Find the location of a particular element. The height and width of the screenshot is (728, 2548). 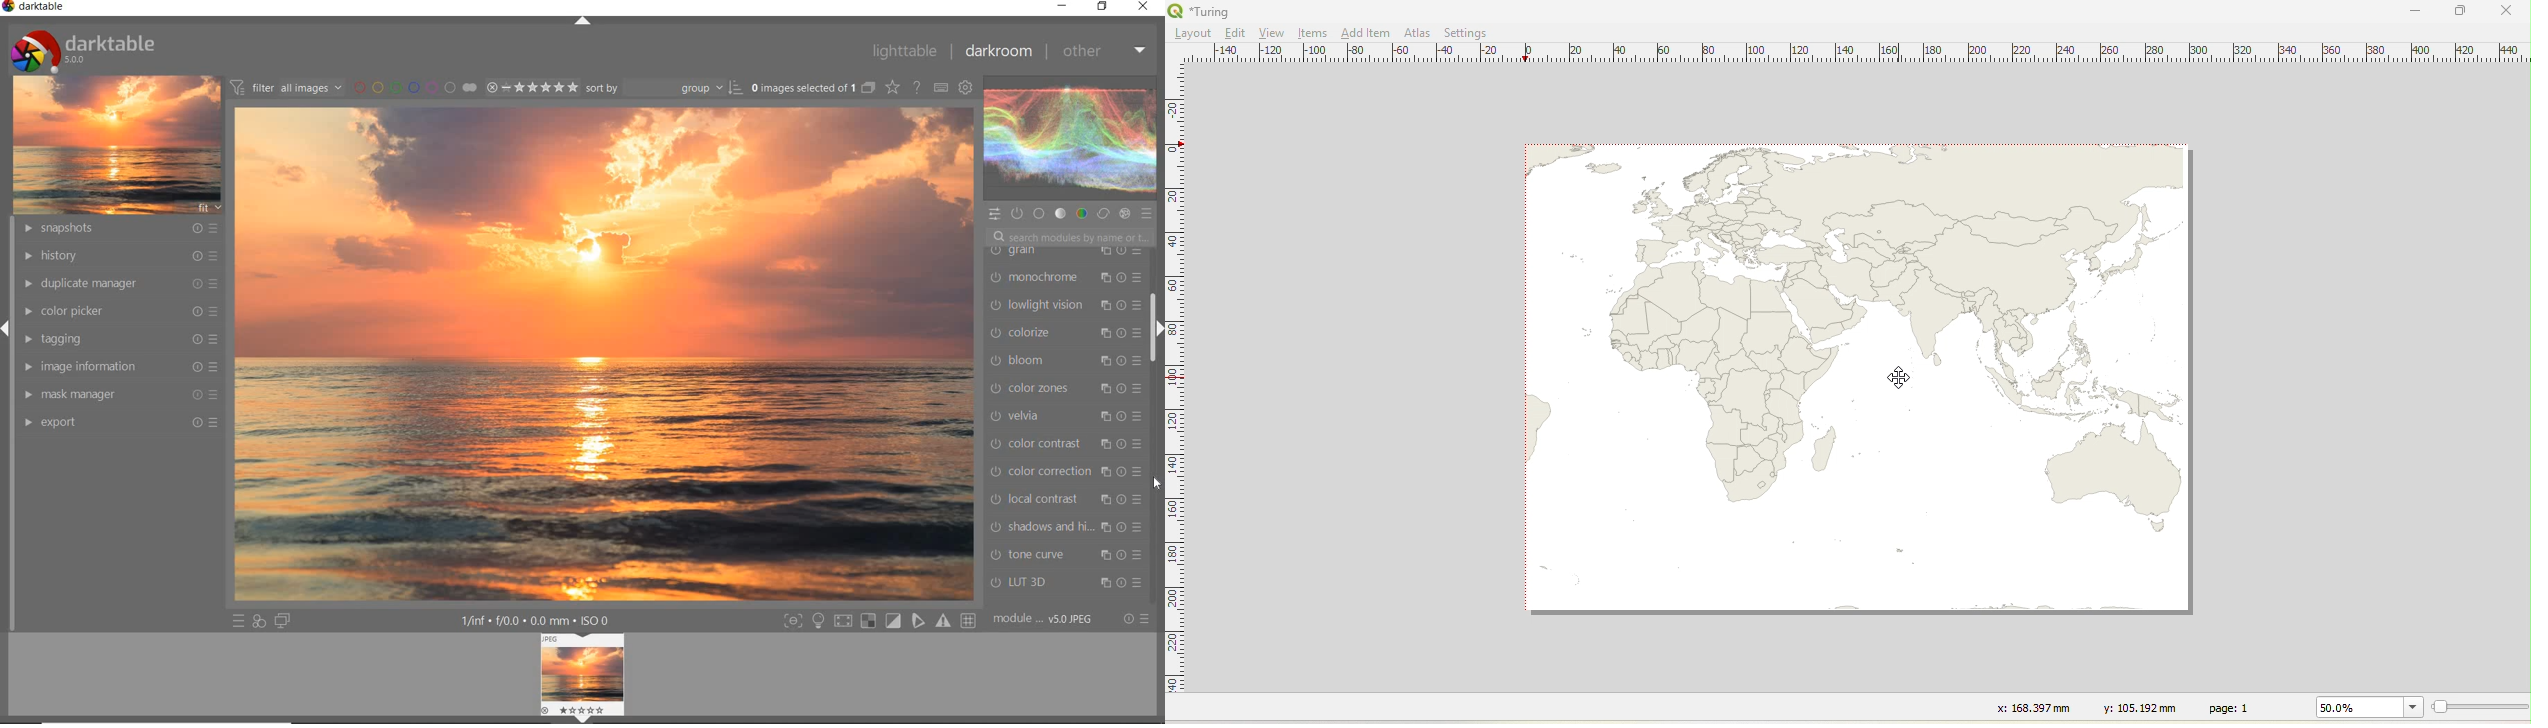

close is located at coordinates (1146, 8).